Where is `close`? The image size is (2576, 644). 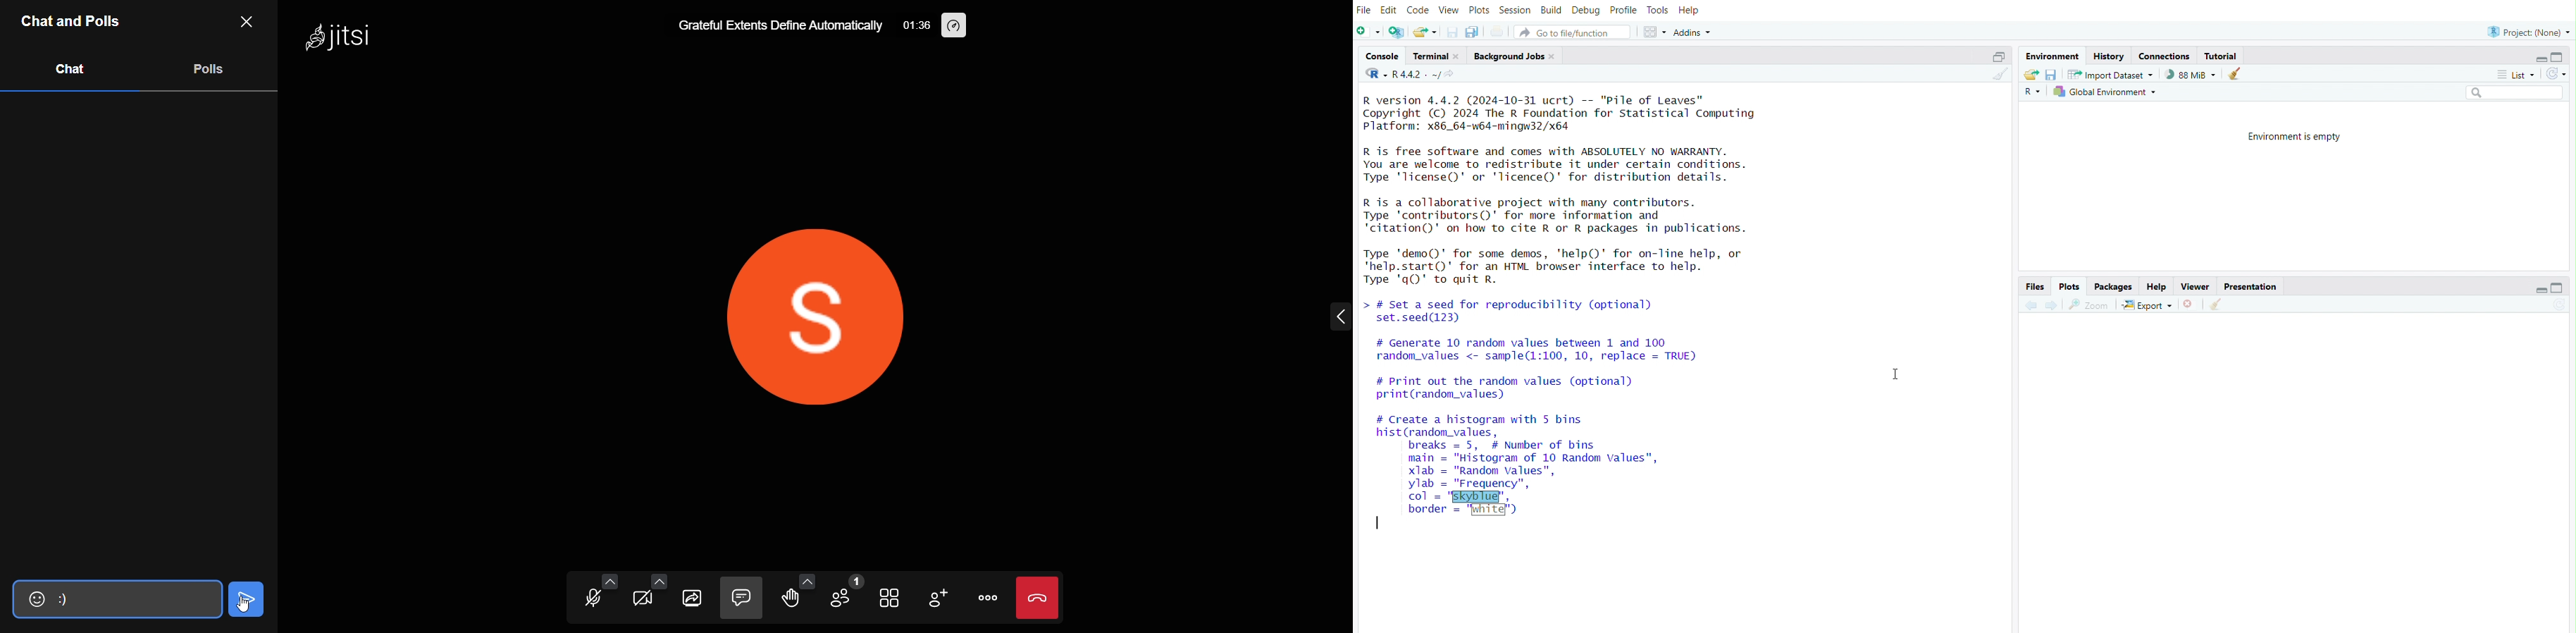 close is located at coordinates (1459, 55).